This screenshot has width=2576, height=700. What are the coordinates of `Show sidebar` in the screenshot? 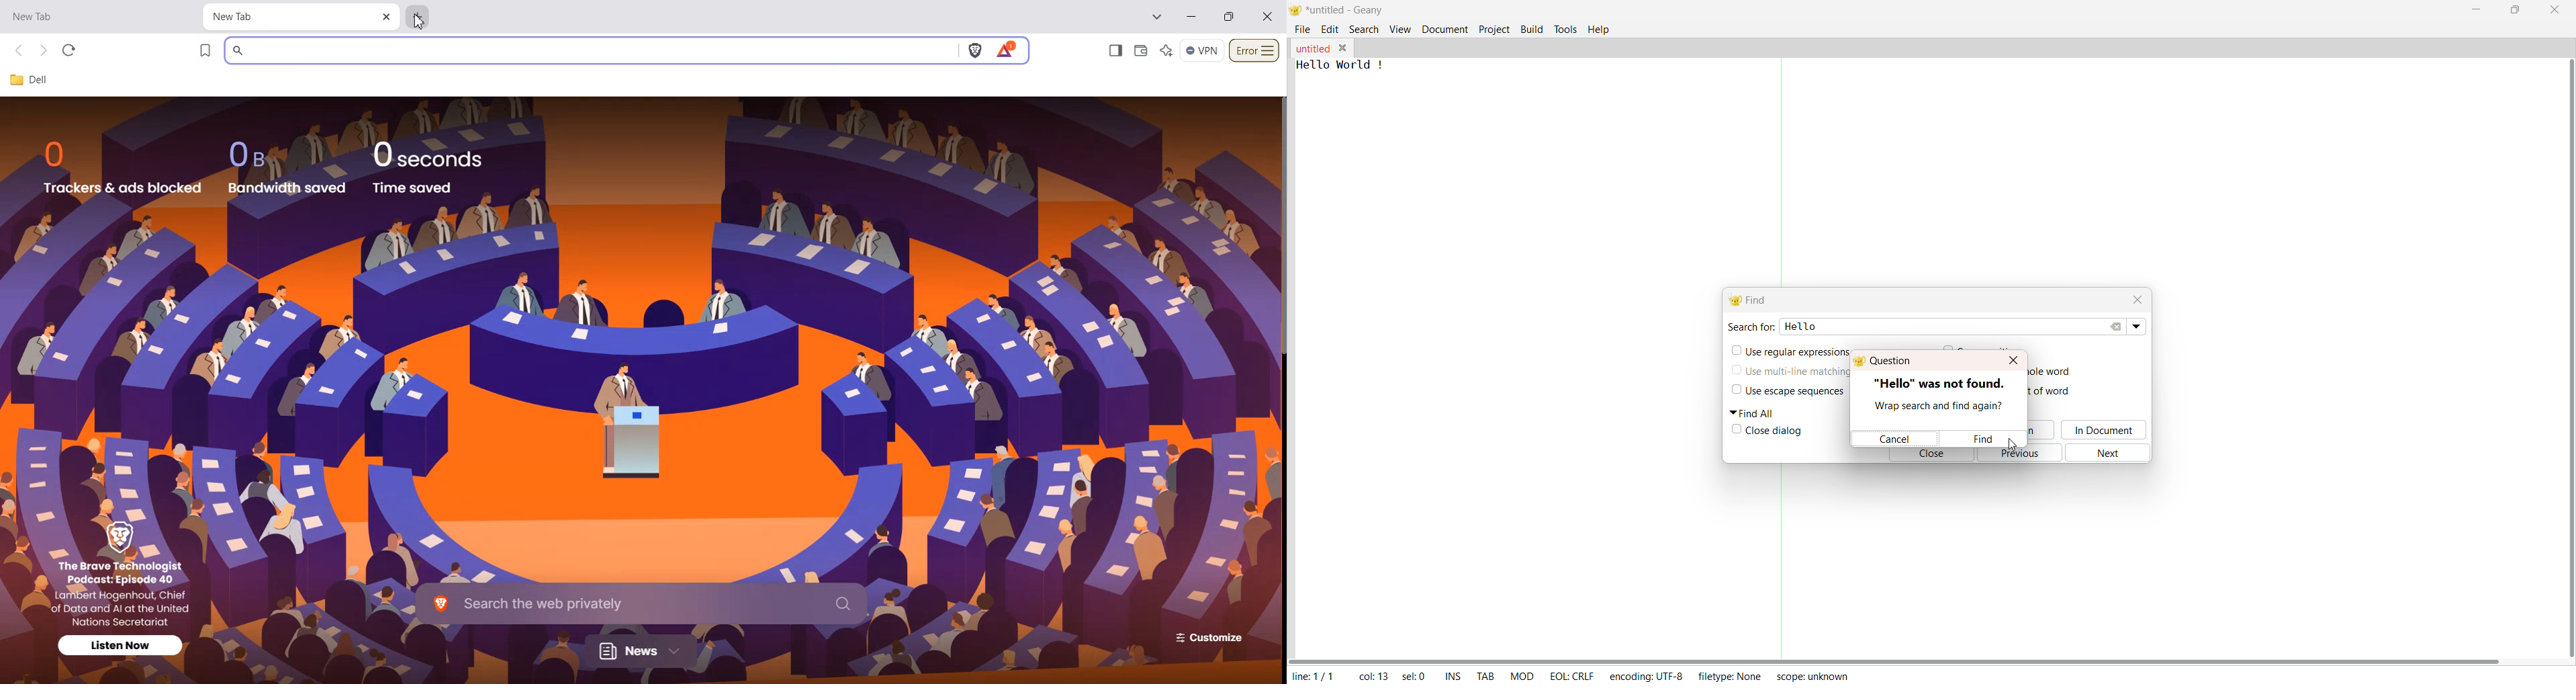 It's located at (1115, 50).